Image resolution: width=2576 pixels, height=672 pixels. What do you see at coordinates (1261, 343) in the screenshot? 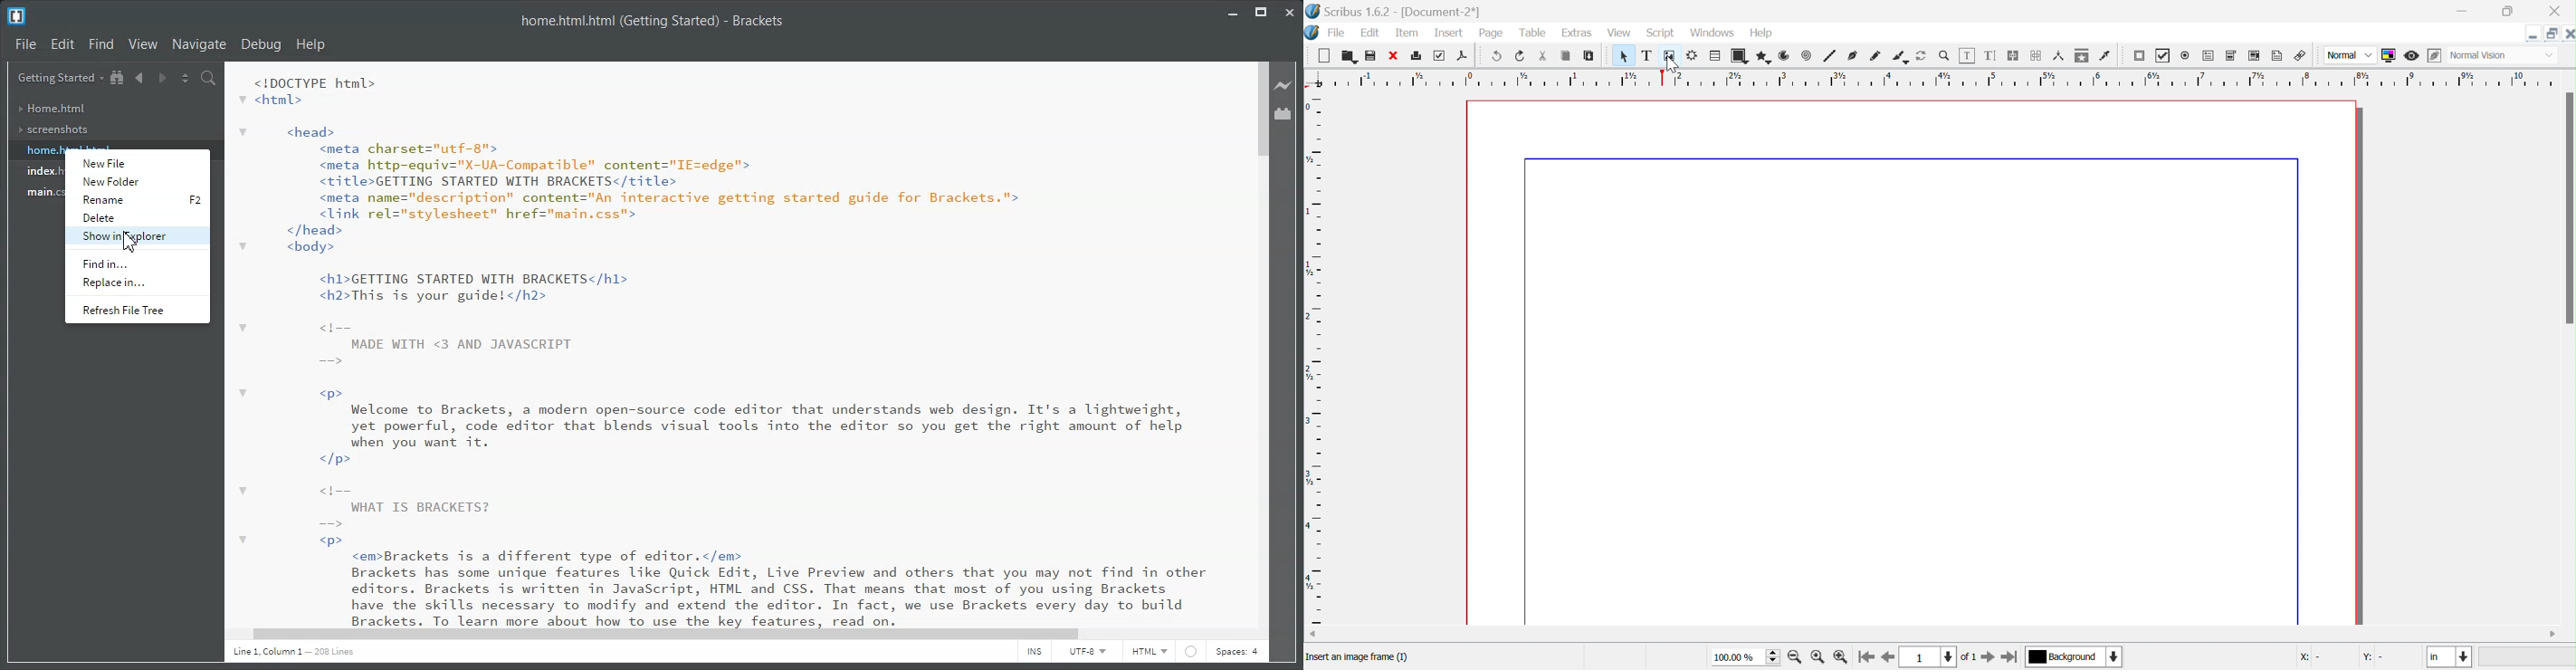
I see `Vertical Scroll bar ` at bounding box center [1261, 343].